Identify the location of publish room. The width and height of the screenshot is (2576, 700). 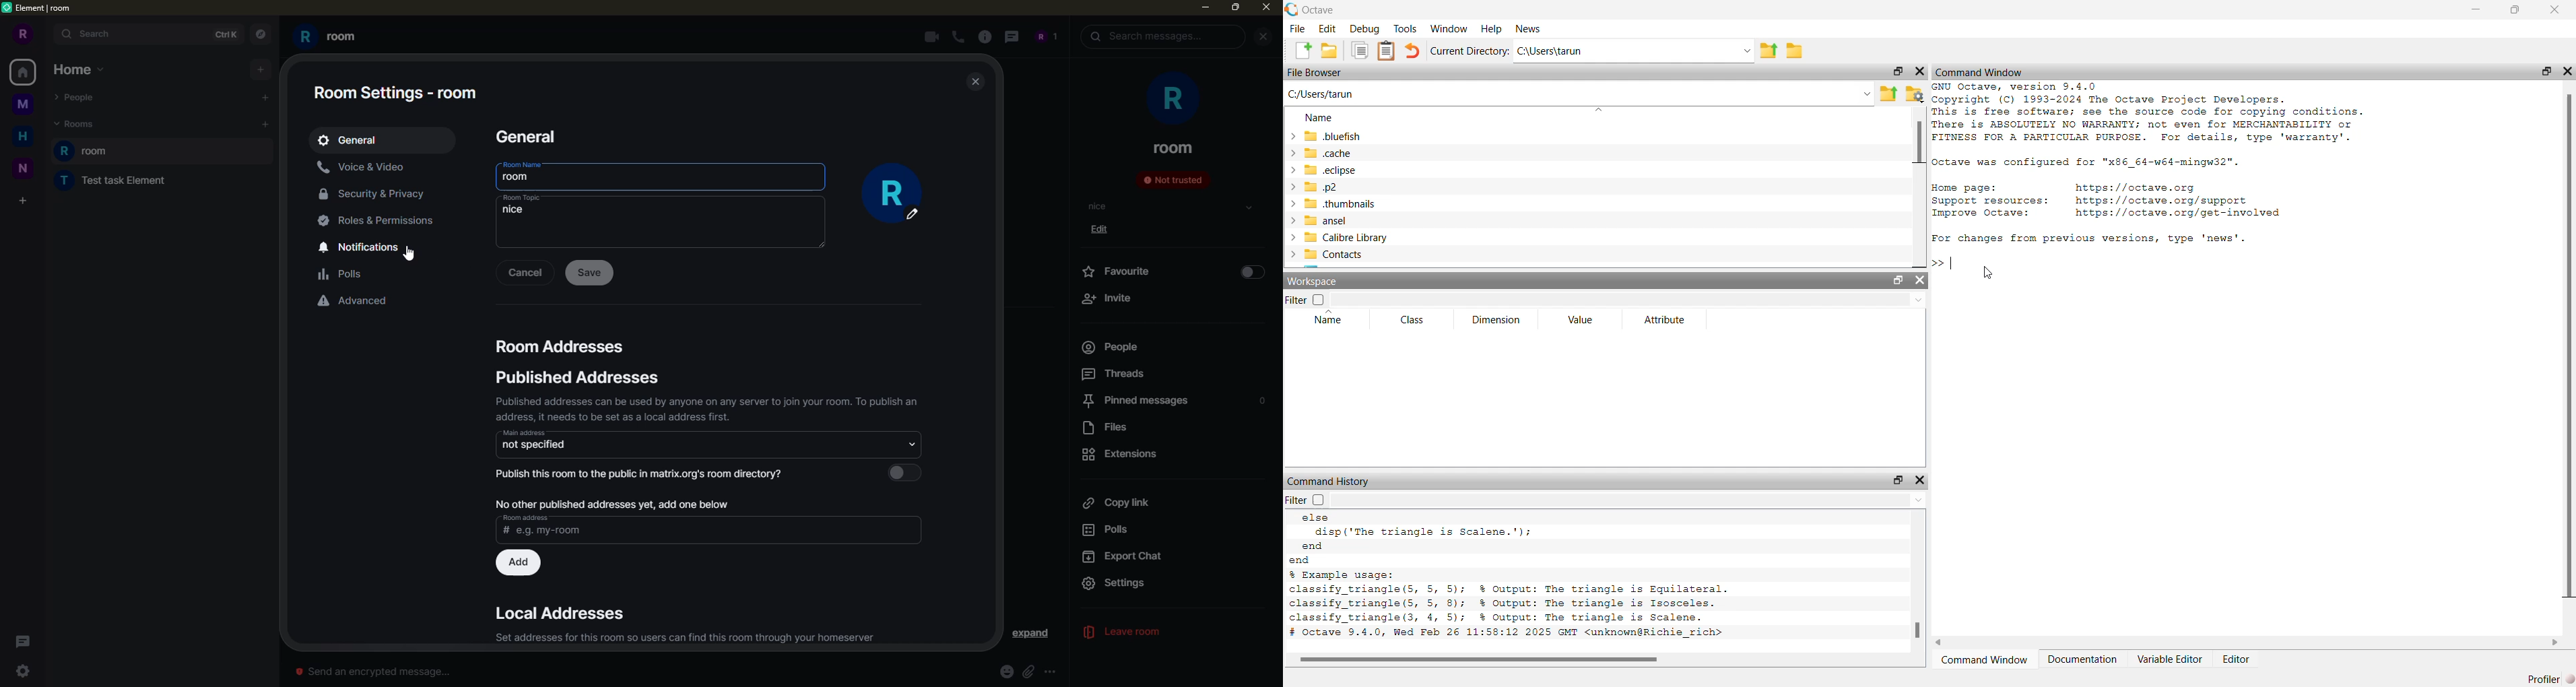
(648, 476).